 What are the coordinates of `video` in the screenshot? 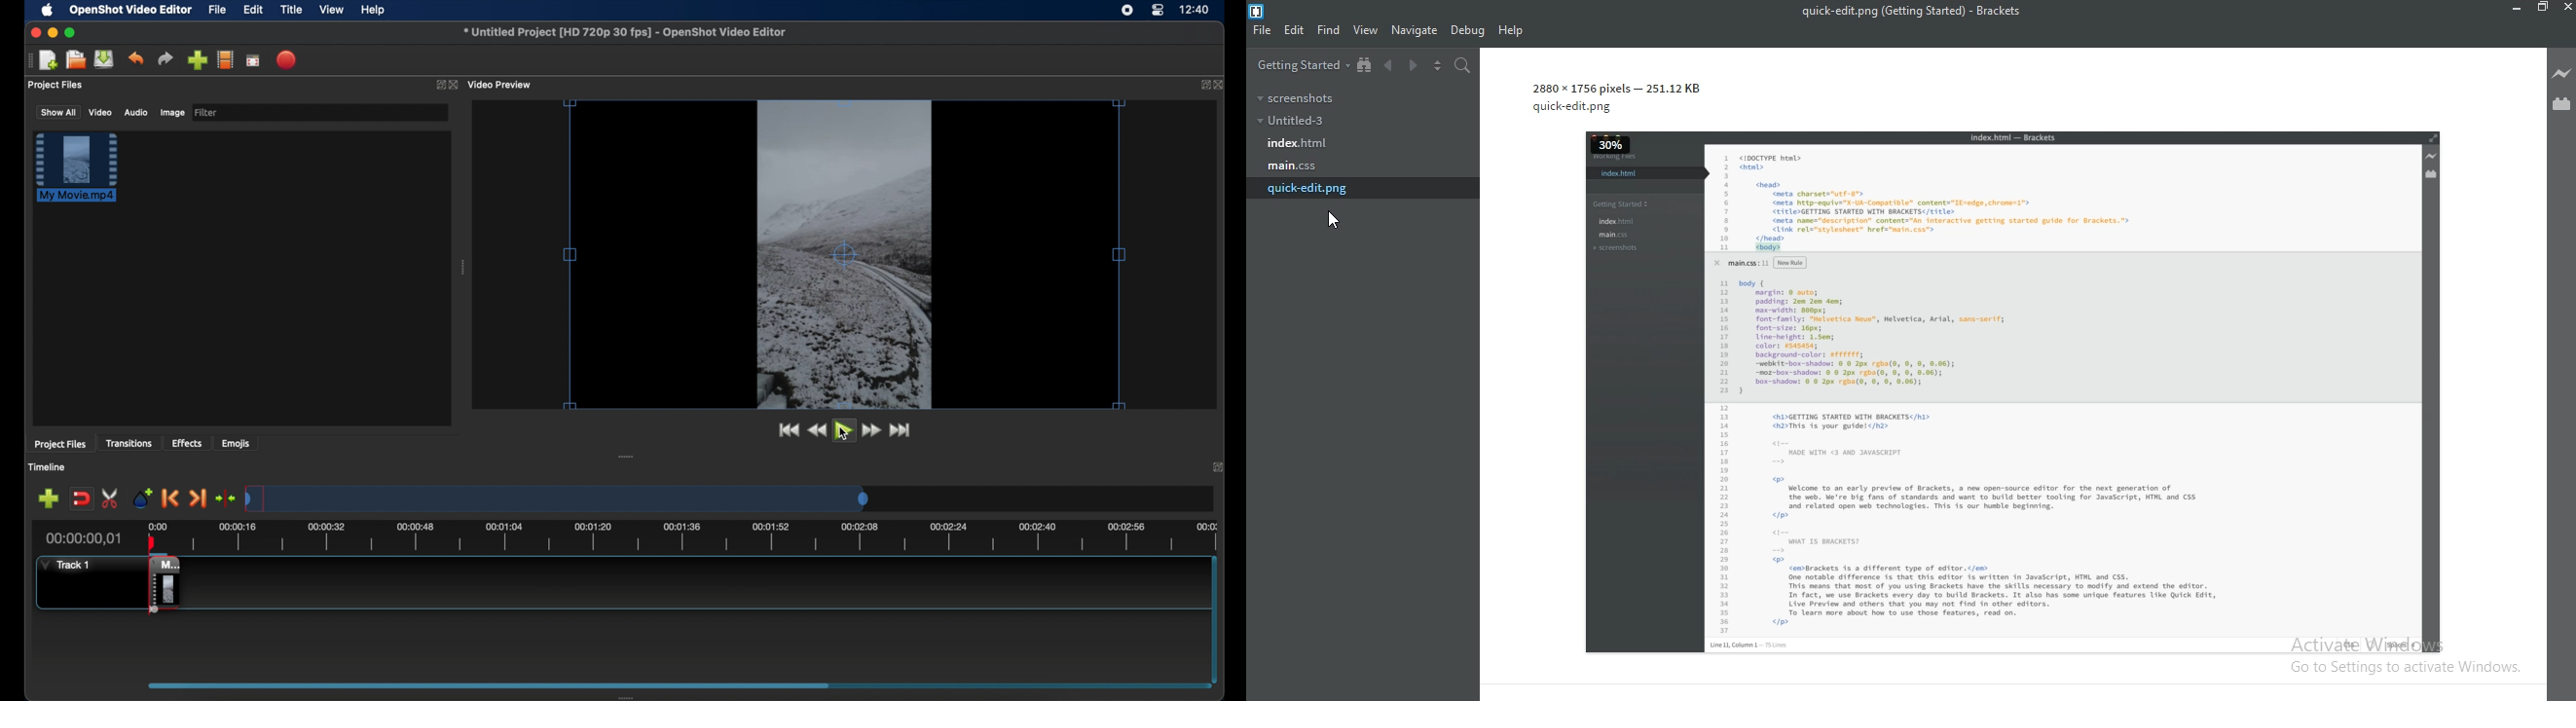 It's located at (100, 113).